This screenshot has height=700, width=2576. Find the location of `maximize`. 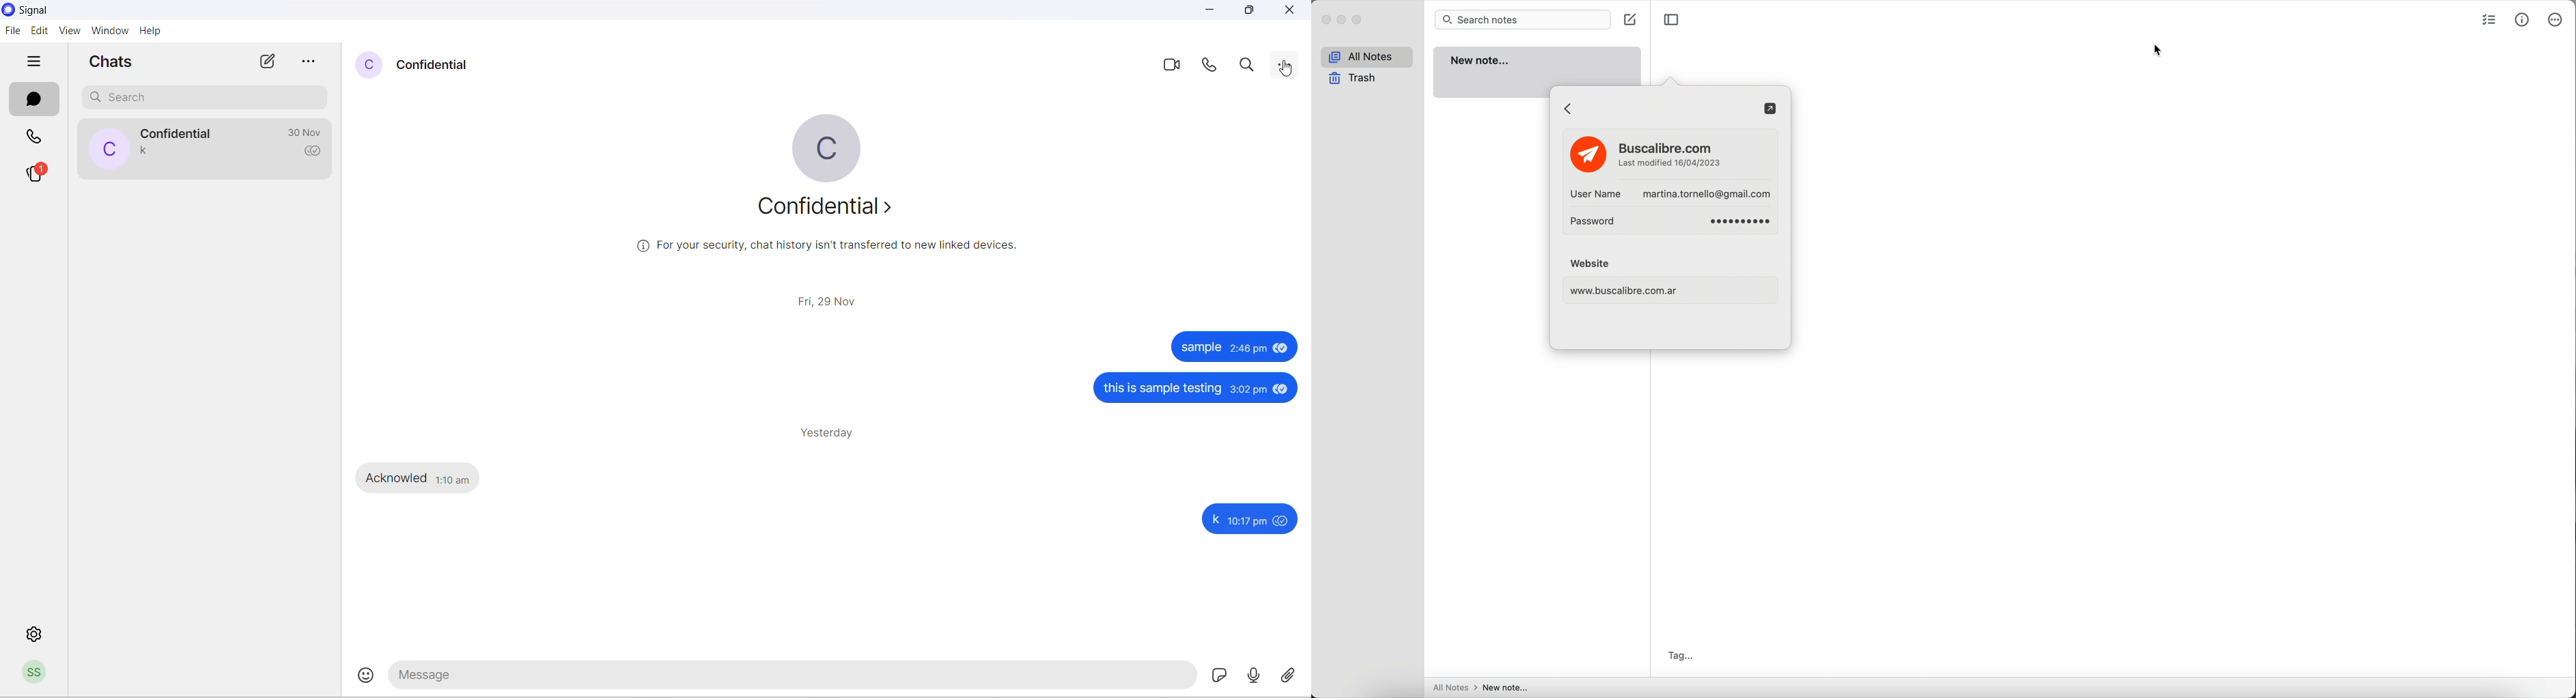

maximize is located at coordinates (1359, 20).